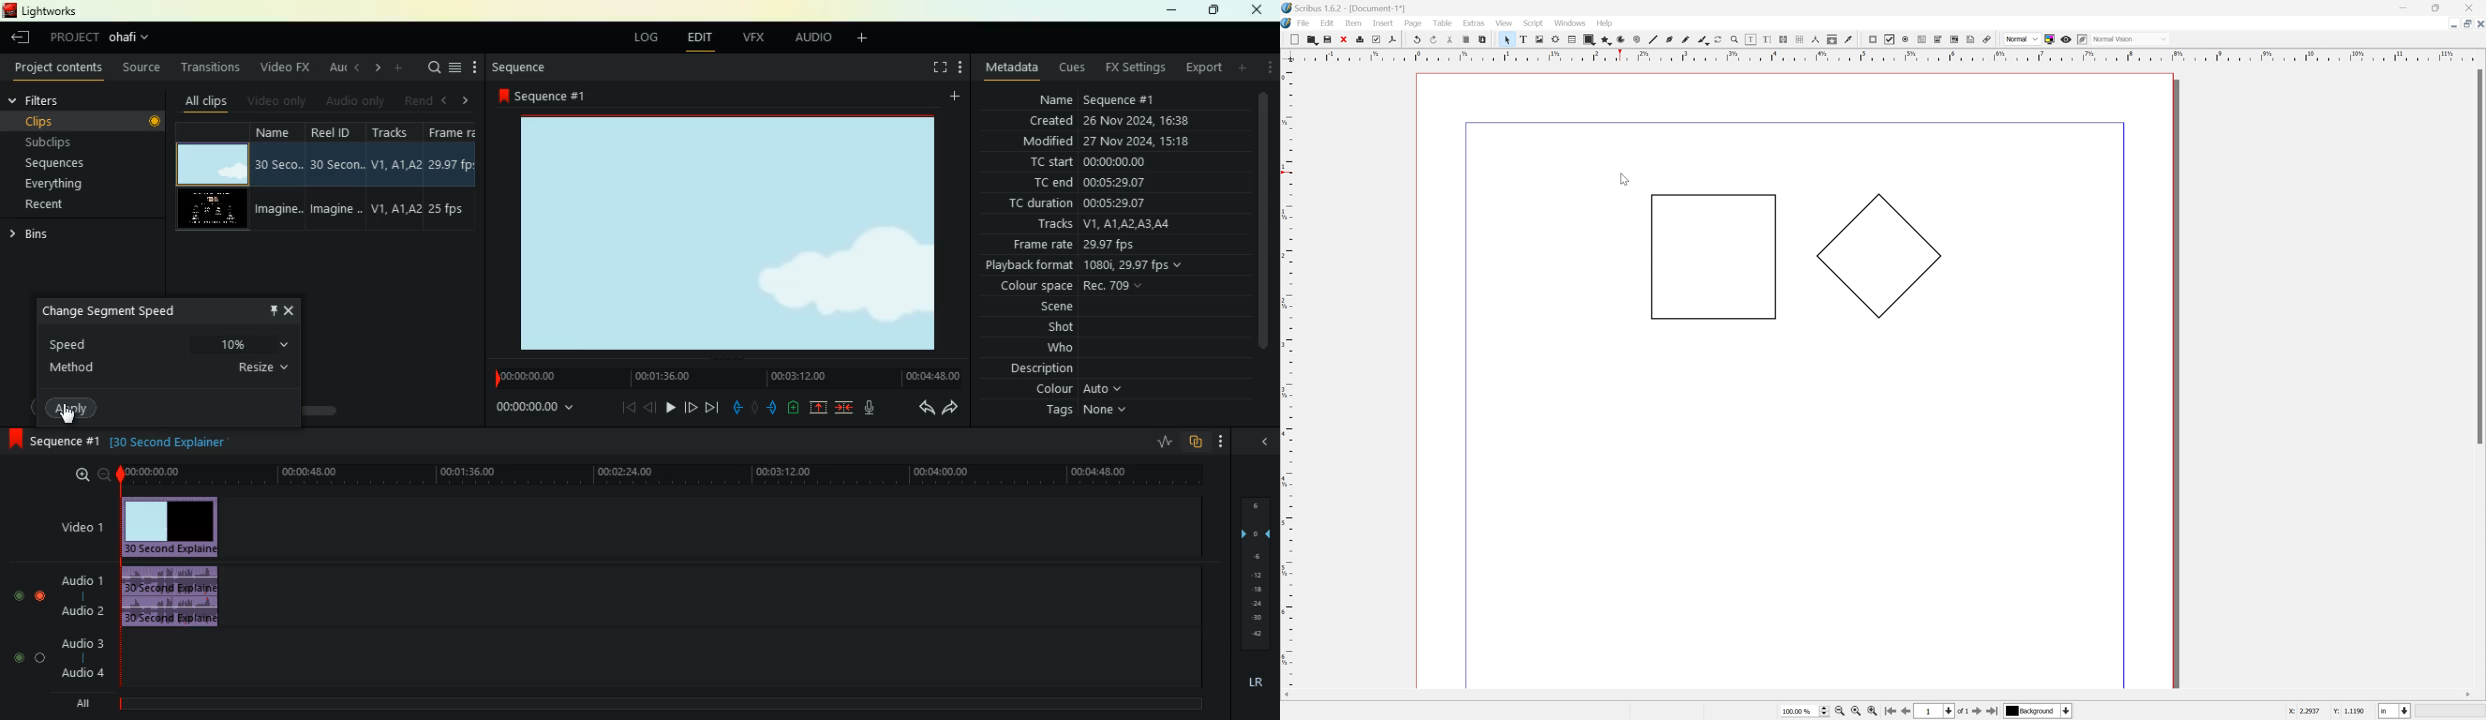 The width and height of the screenshot is (2492, 728). I want to click on tc duration, so click(1086, 205).